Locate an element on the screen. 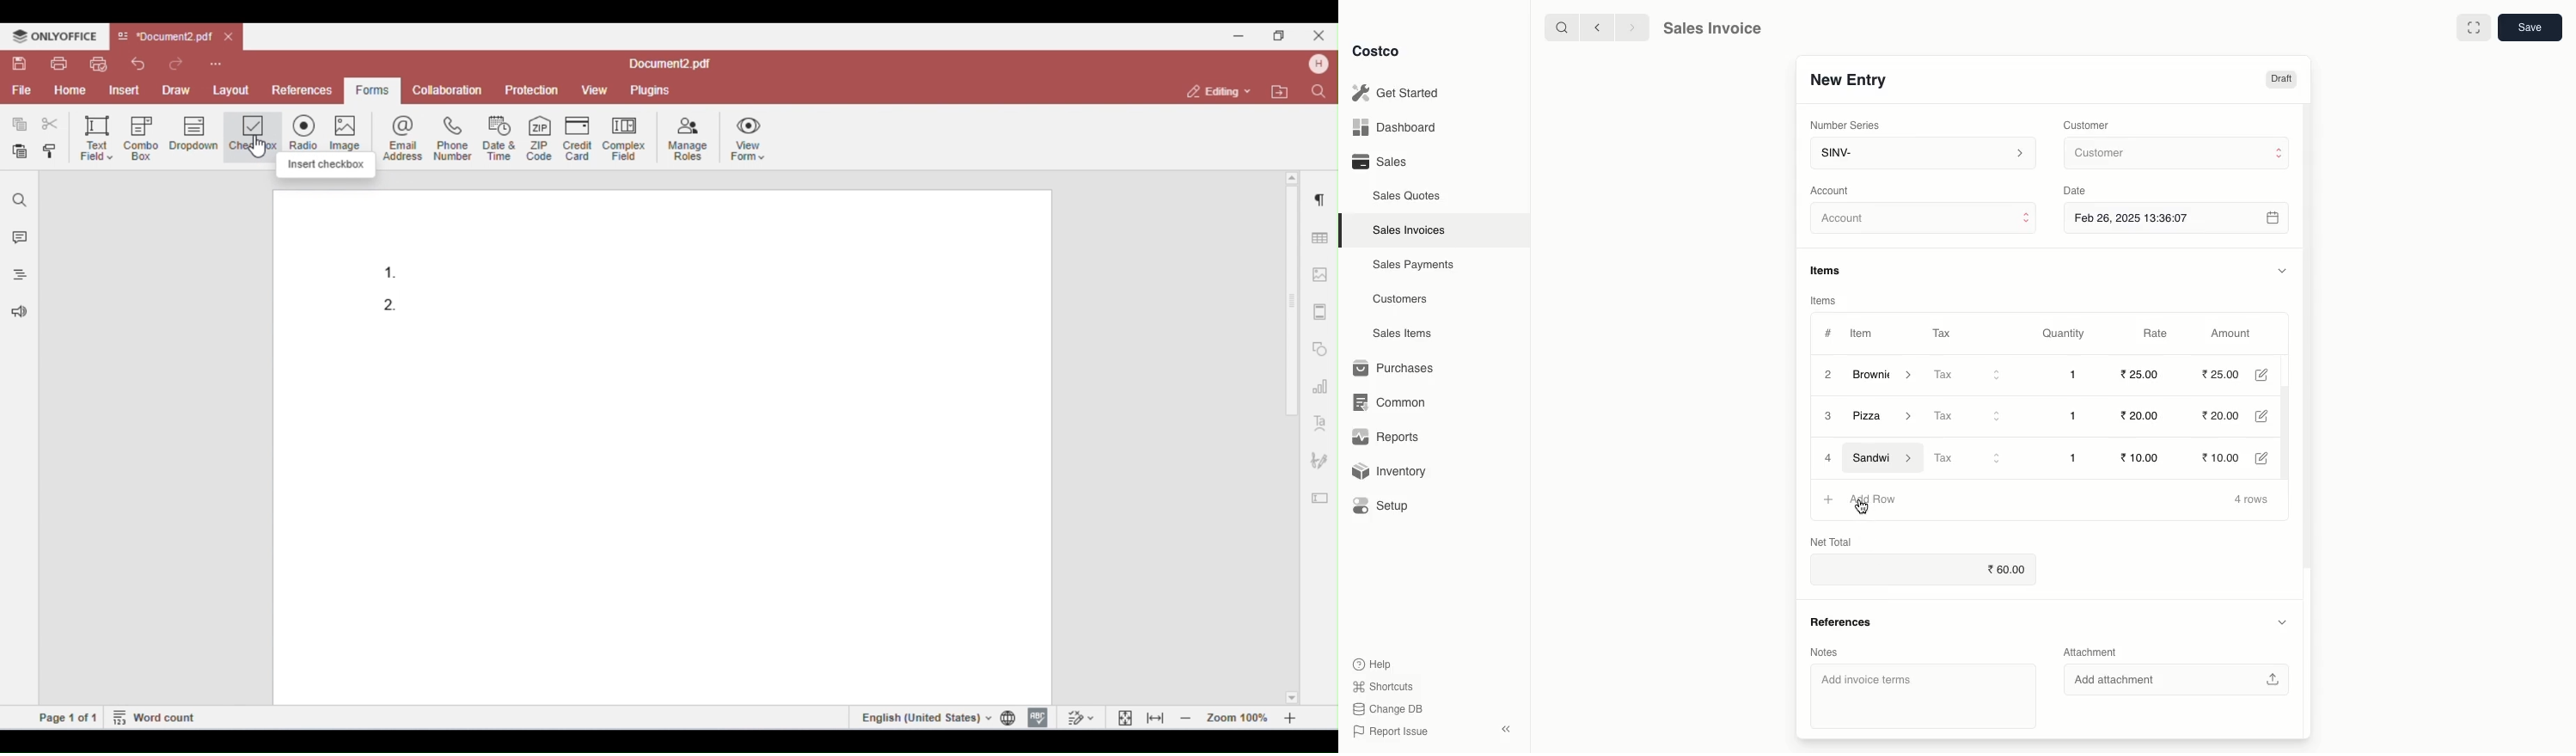 This screenshot has width=2576, height=756. Sales Invoices is located at coordinates (1410, 230).